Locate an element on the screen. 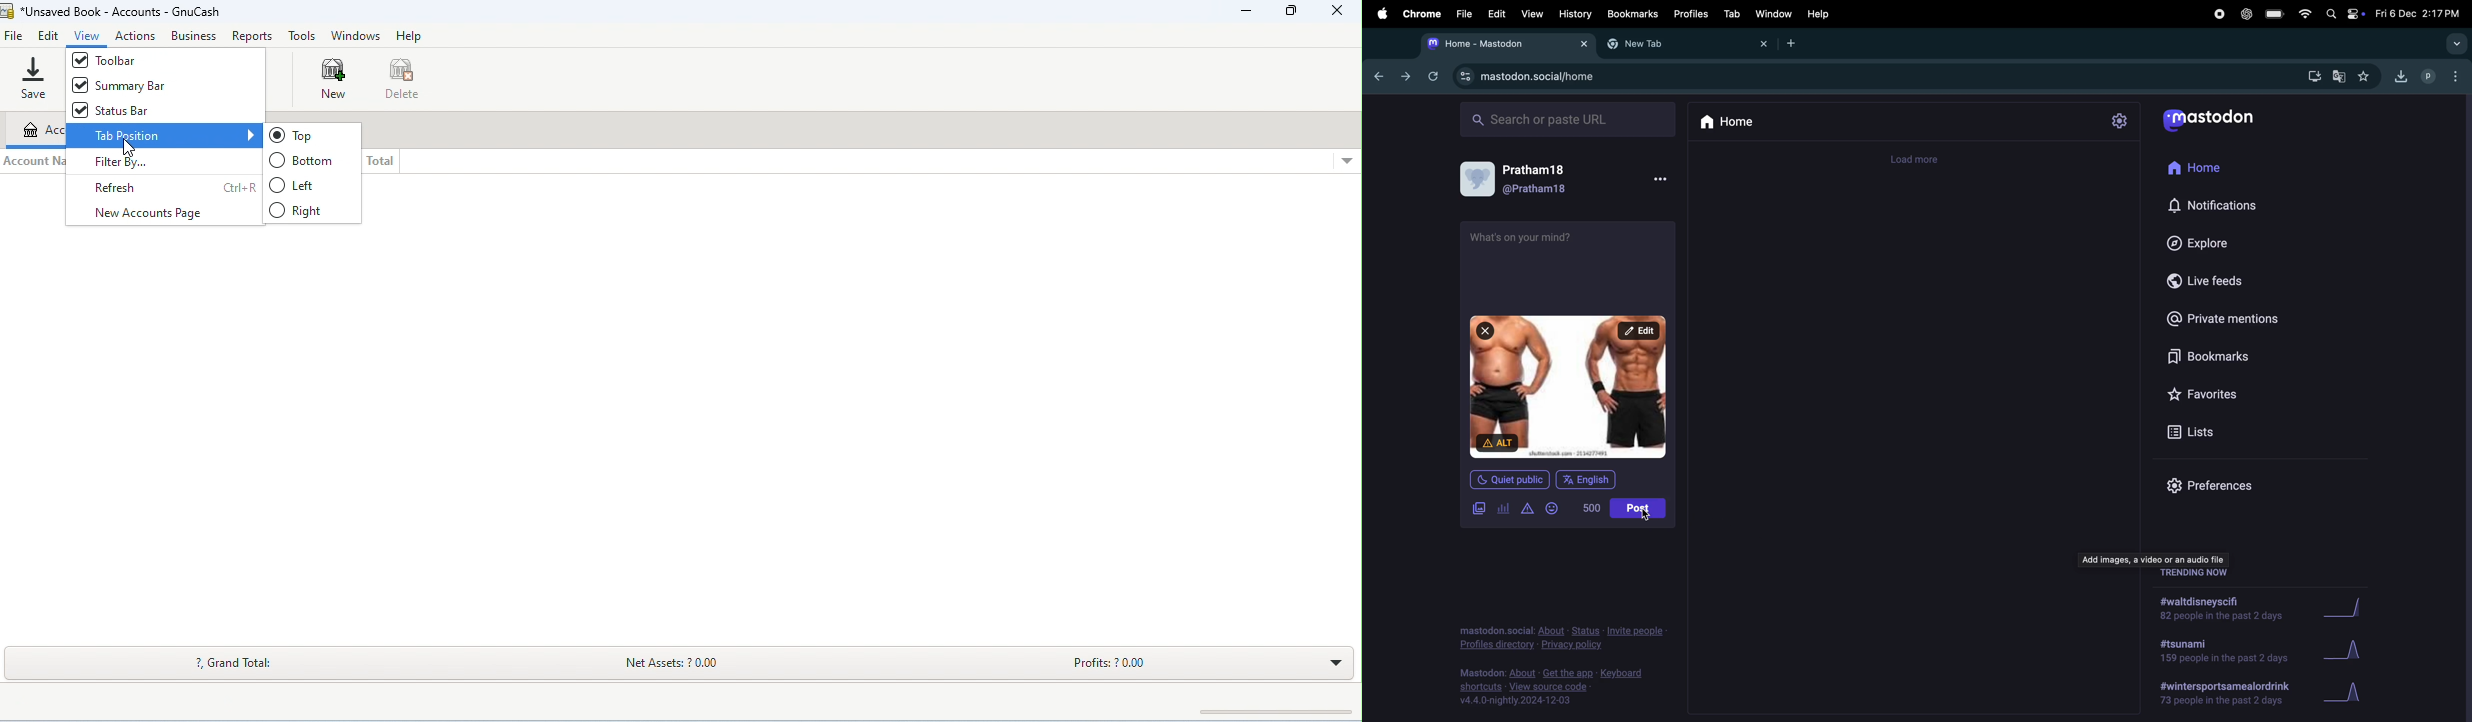 The image size is (2492, 728). maximize is located at coordinates (1288, 10).